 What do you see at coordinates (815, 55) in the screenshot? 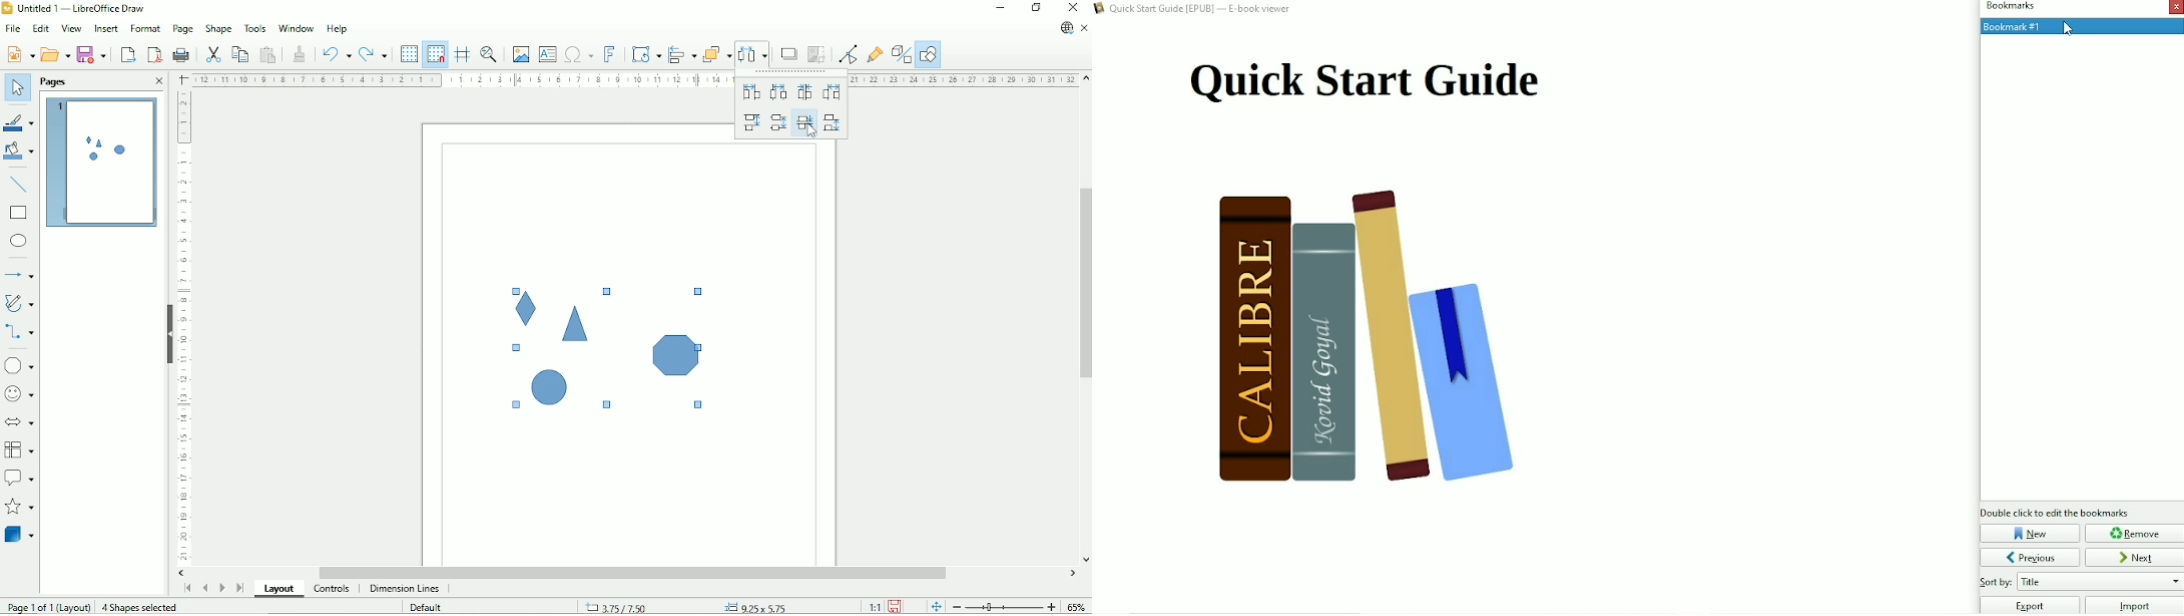
I see `Crop image` at bounding box center [815, 55].